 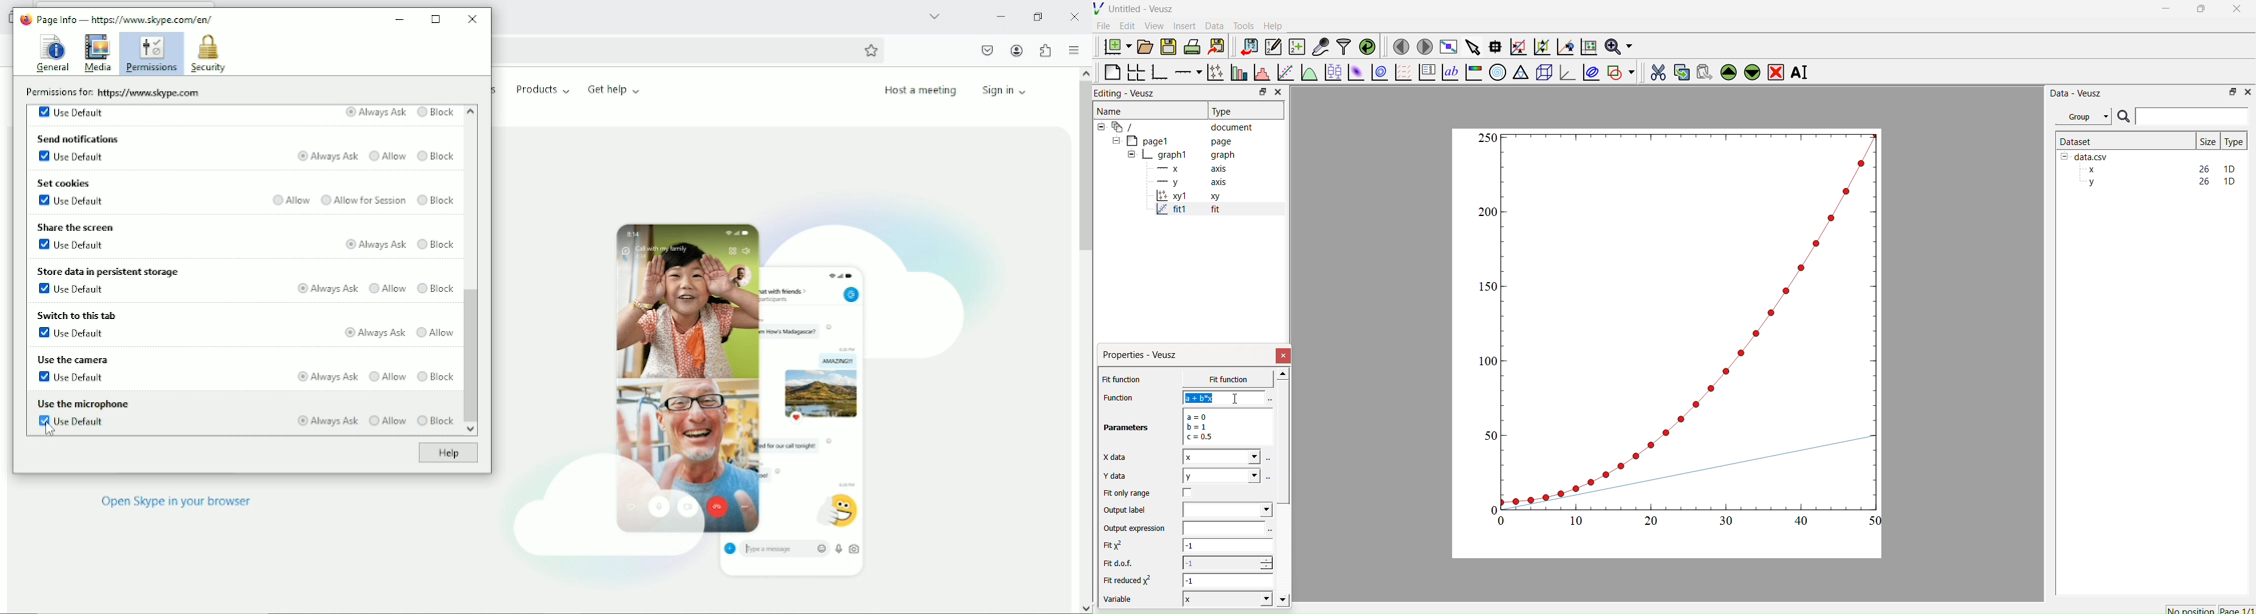 I want to click on Fit dof., so click(x=1121, y=564).